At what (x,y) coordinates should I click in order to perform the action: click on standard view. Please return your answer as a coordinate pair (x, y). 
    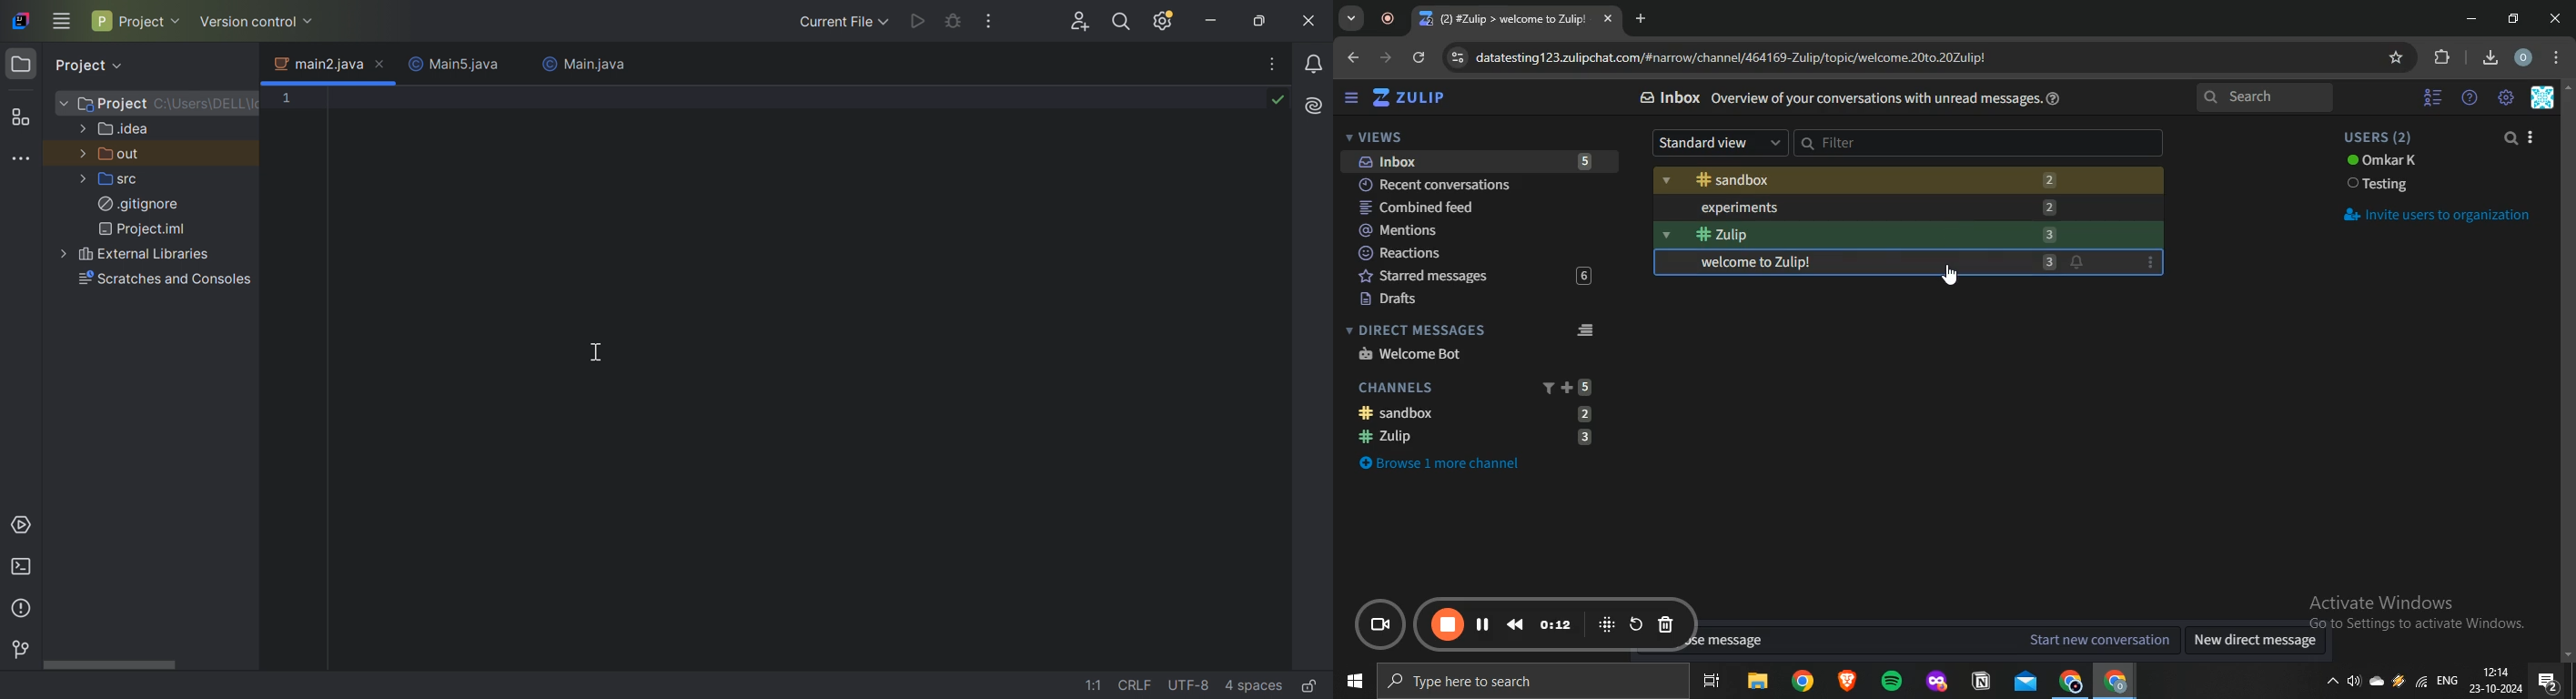
    Looking at the image, I should click on (1720, 143).